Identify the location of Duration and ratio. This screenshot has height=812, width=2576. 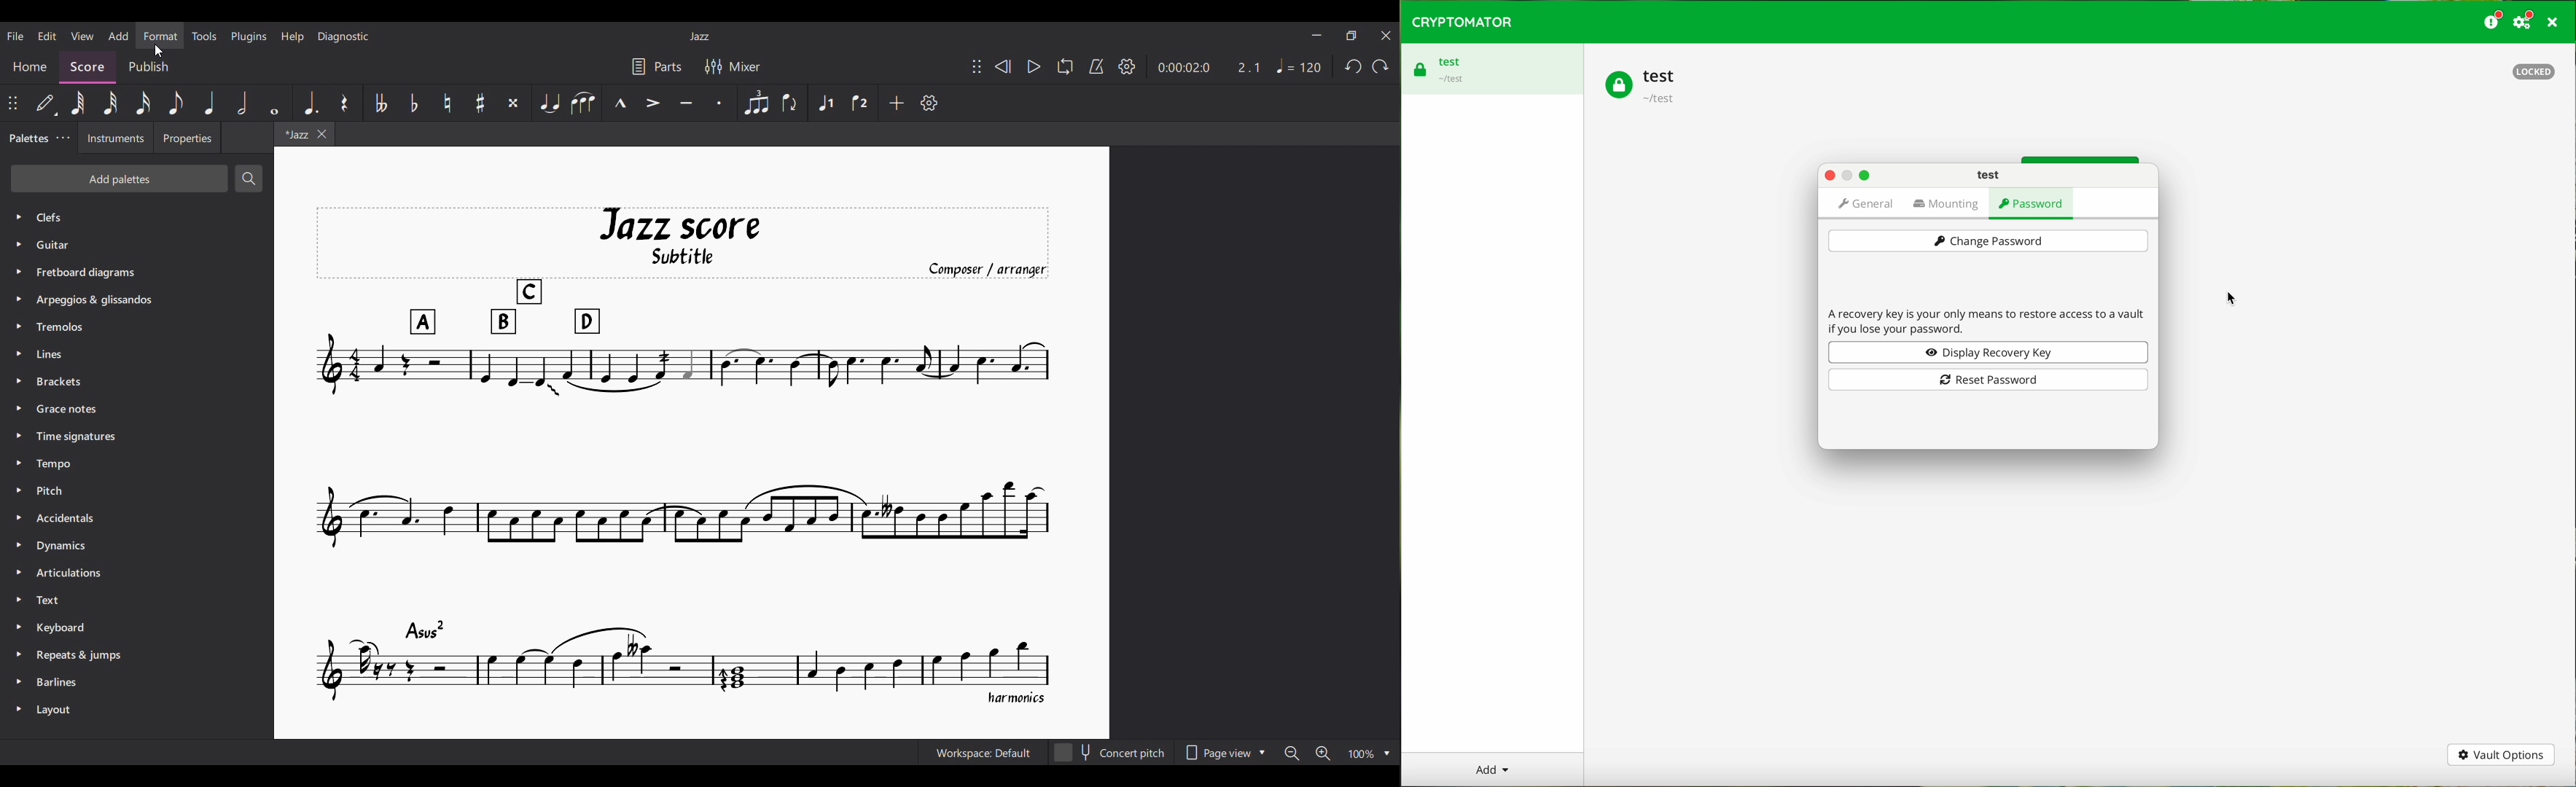
(1209, 68).